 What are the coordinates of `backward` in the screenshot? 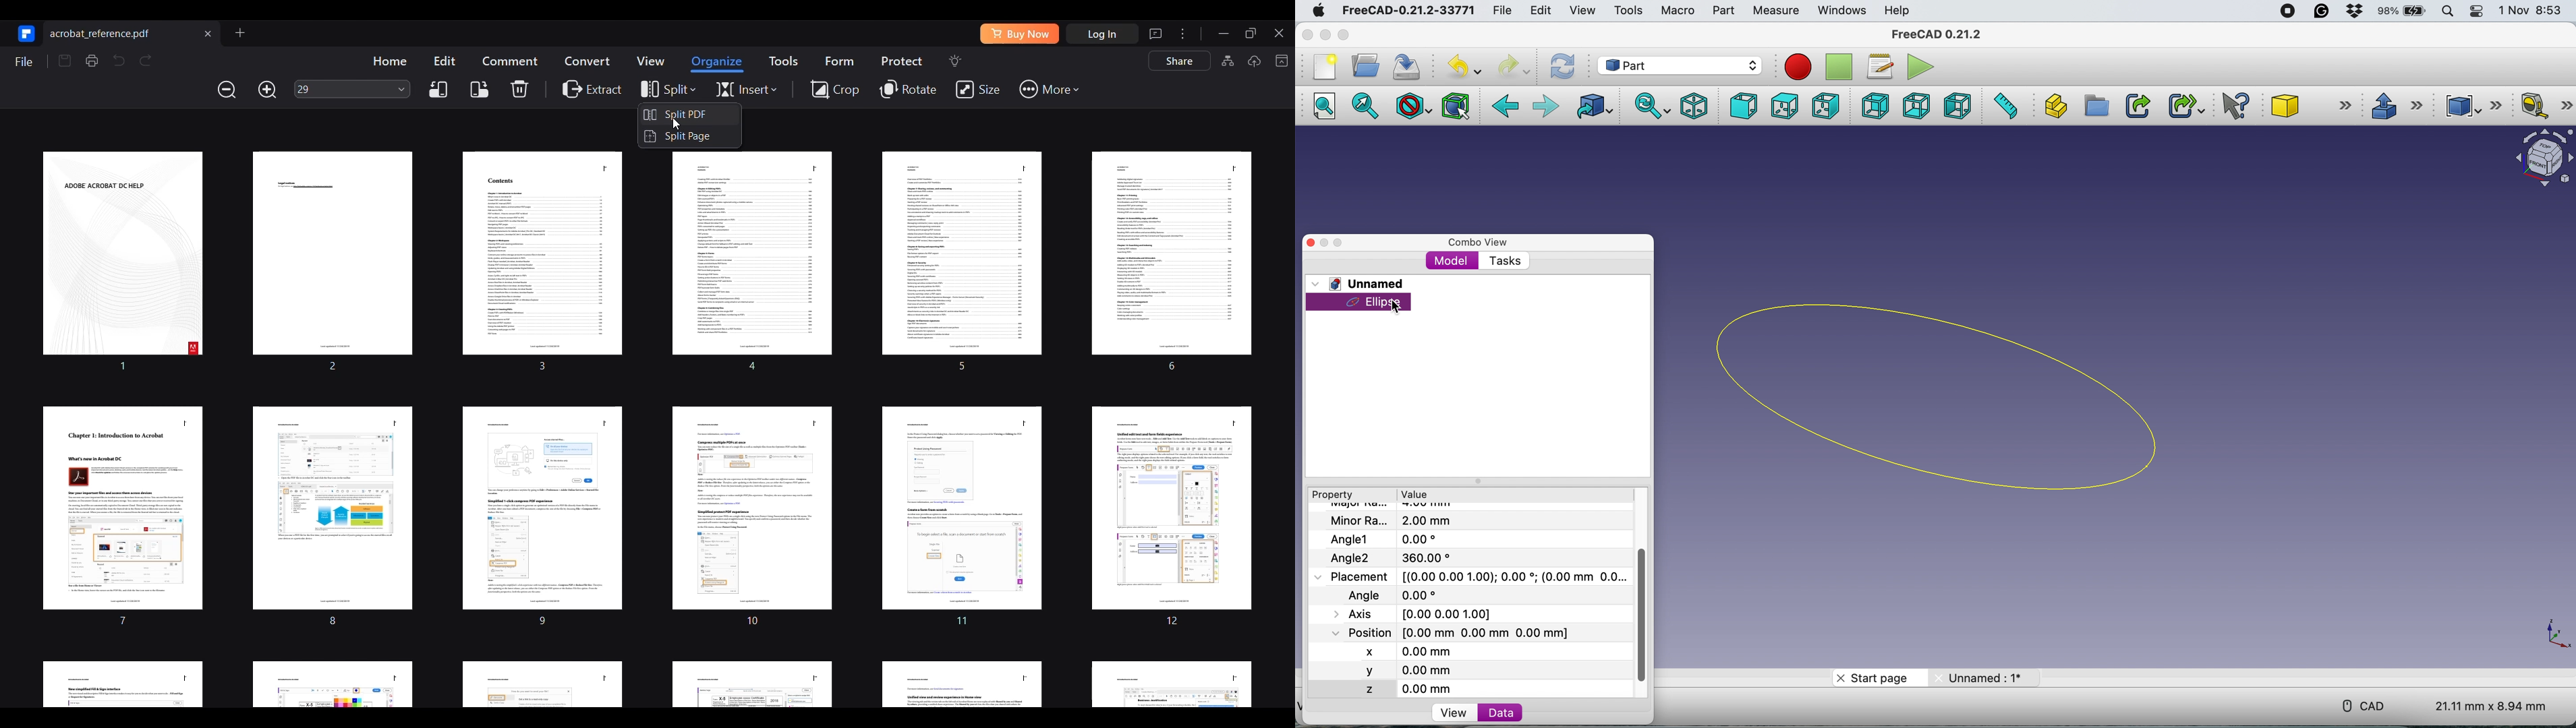 It's located at (1509, 108).